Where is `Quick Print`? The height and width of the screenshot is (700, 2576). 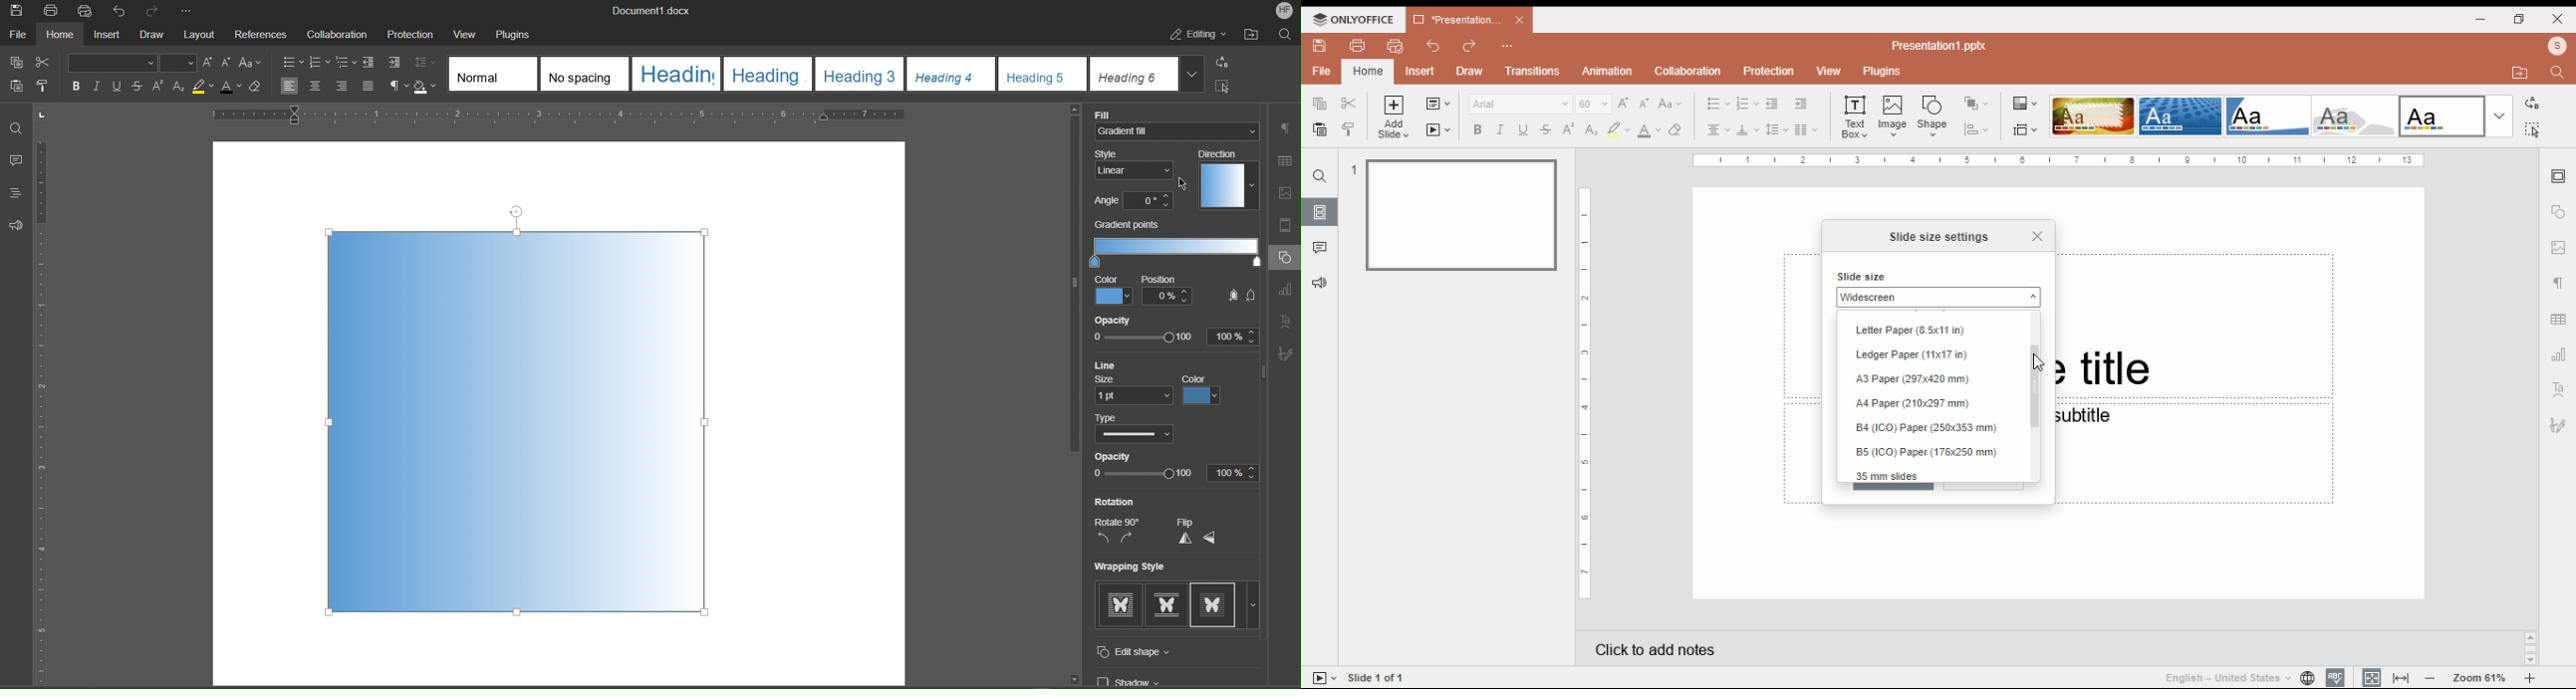
Quick Print is located at coordinates (85, 11).